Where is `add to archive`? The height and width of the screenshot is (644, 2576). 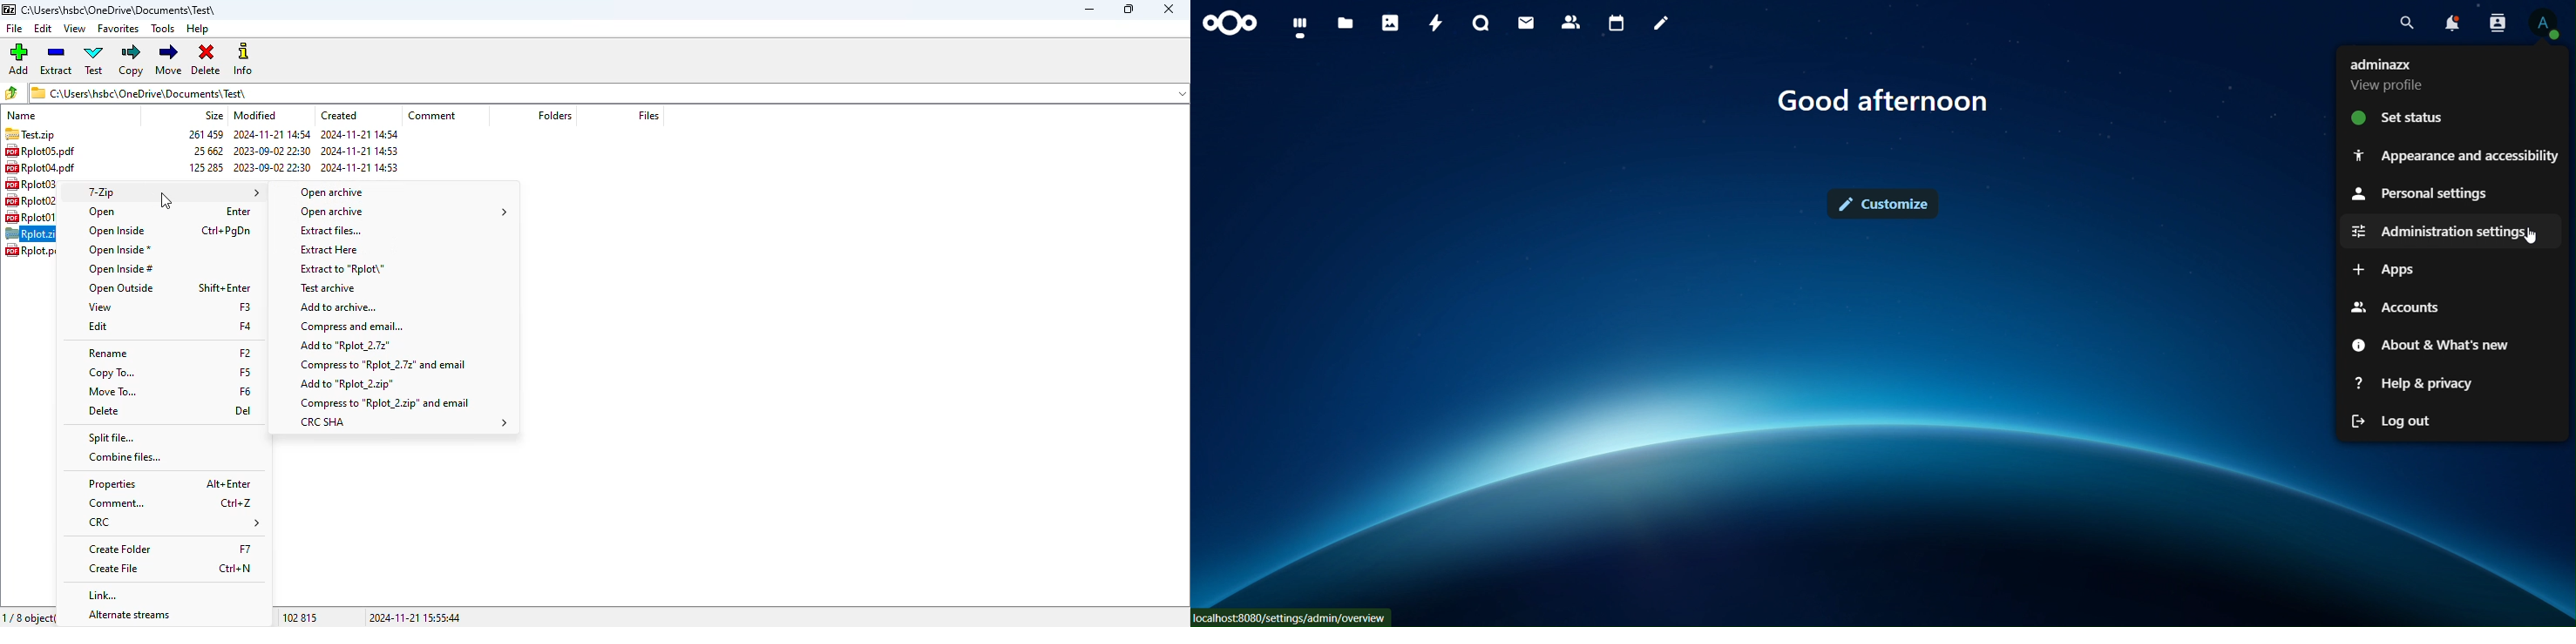 add to archive is located at coordinates (338, 307).